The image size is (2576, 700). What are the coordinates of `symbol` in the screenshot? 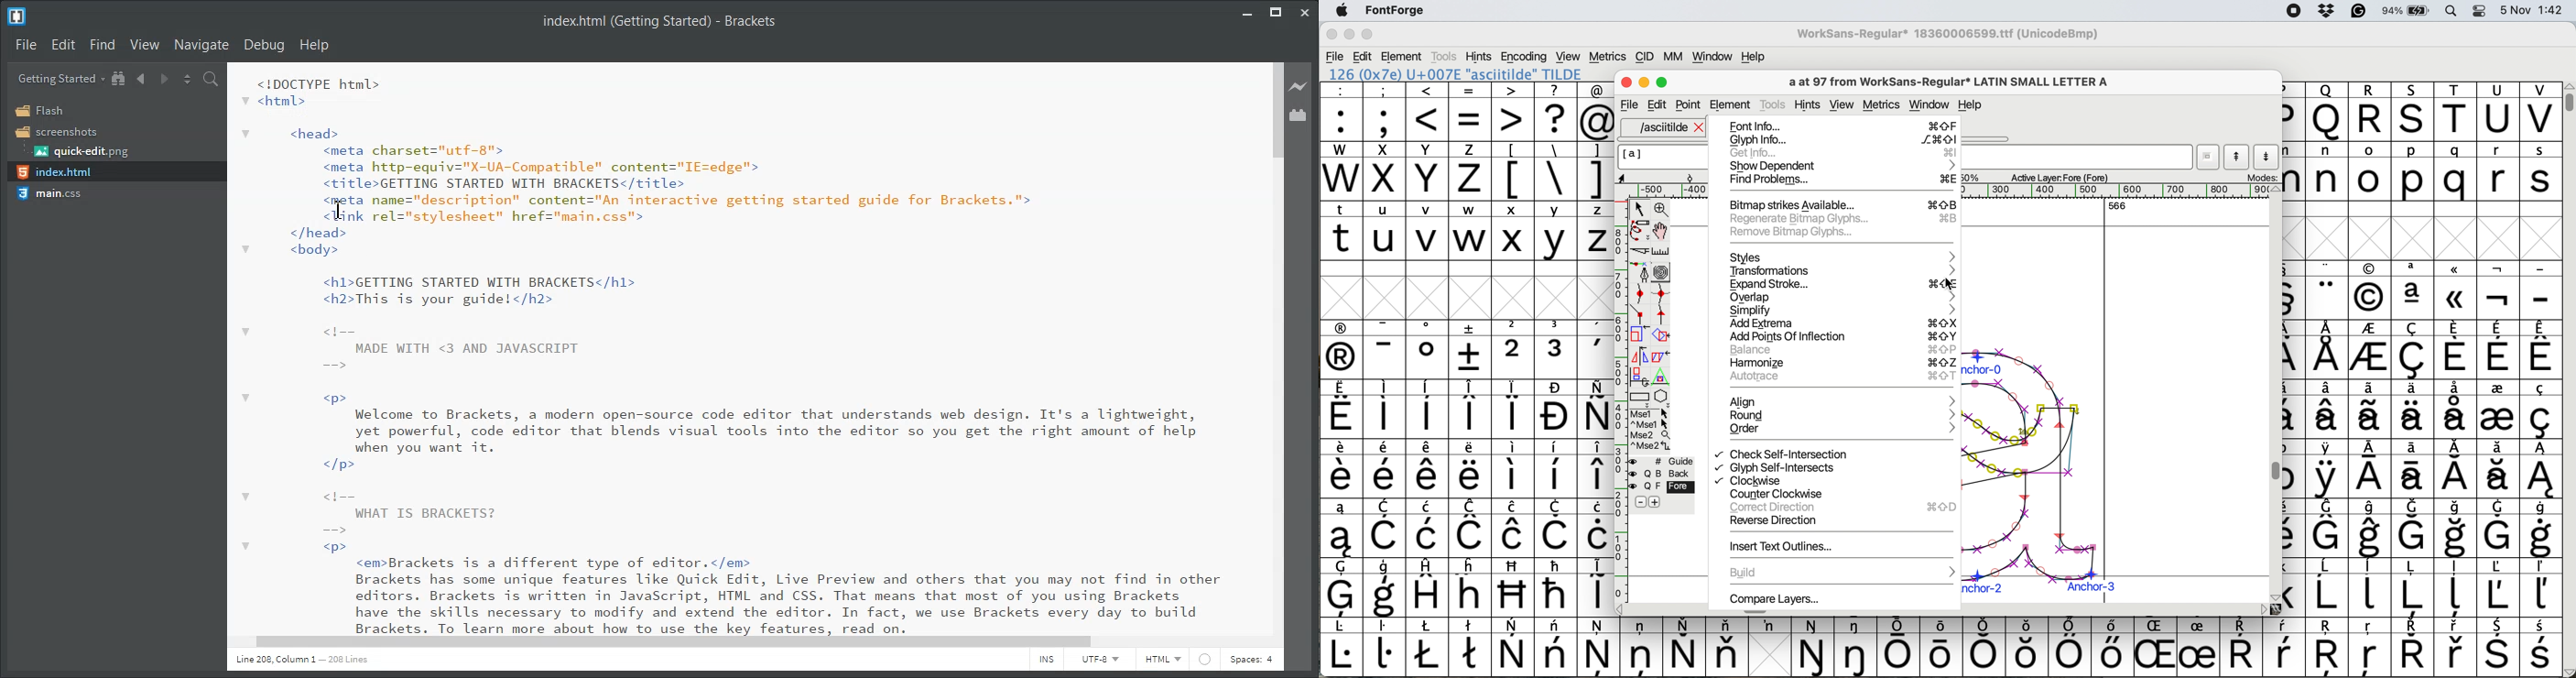 It's located at (2110, 647).